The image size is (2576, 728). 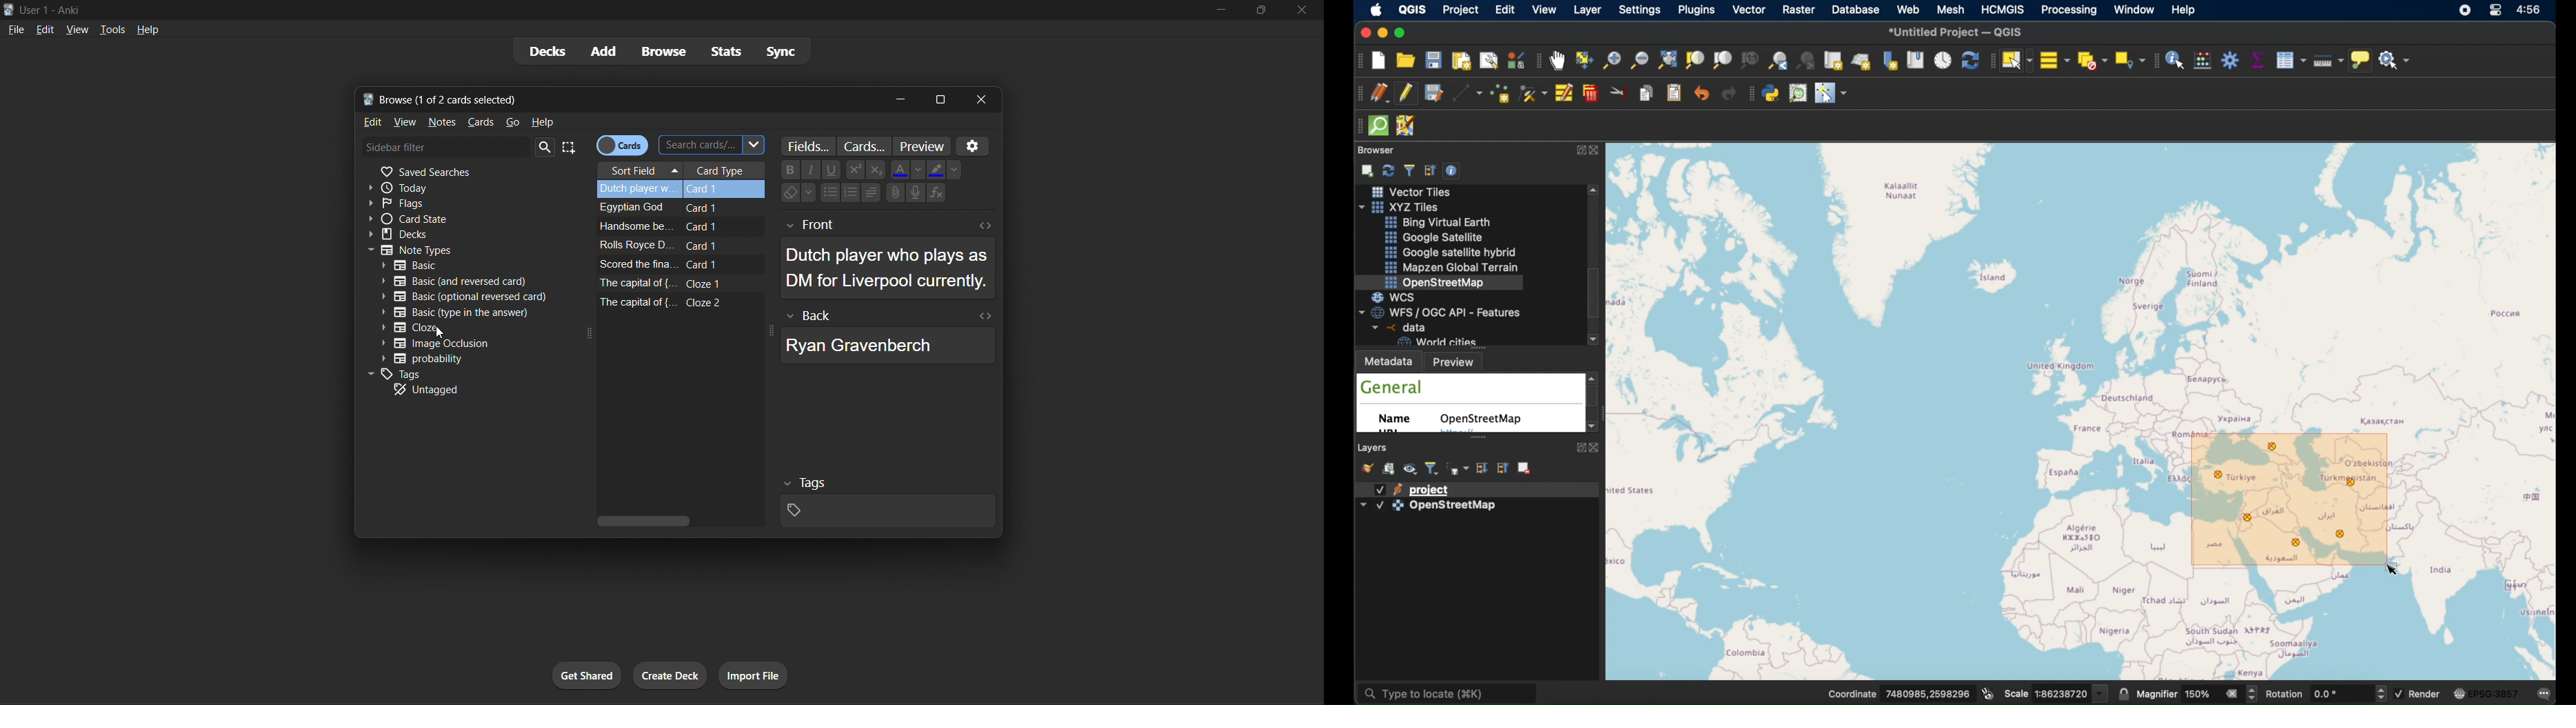 What do you see at coordinates (456, 313) in the screenshot?
I see `basic (type in the answer)` at bounding box center [456, 313].